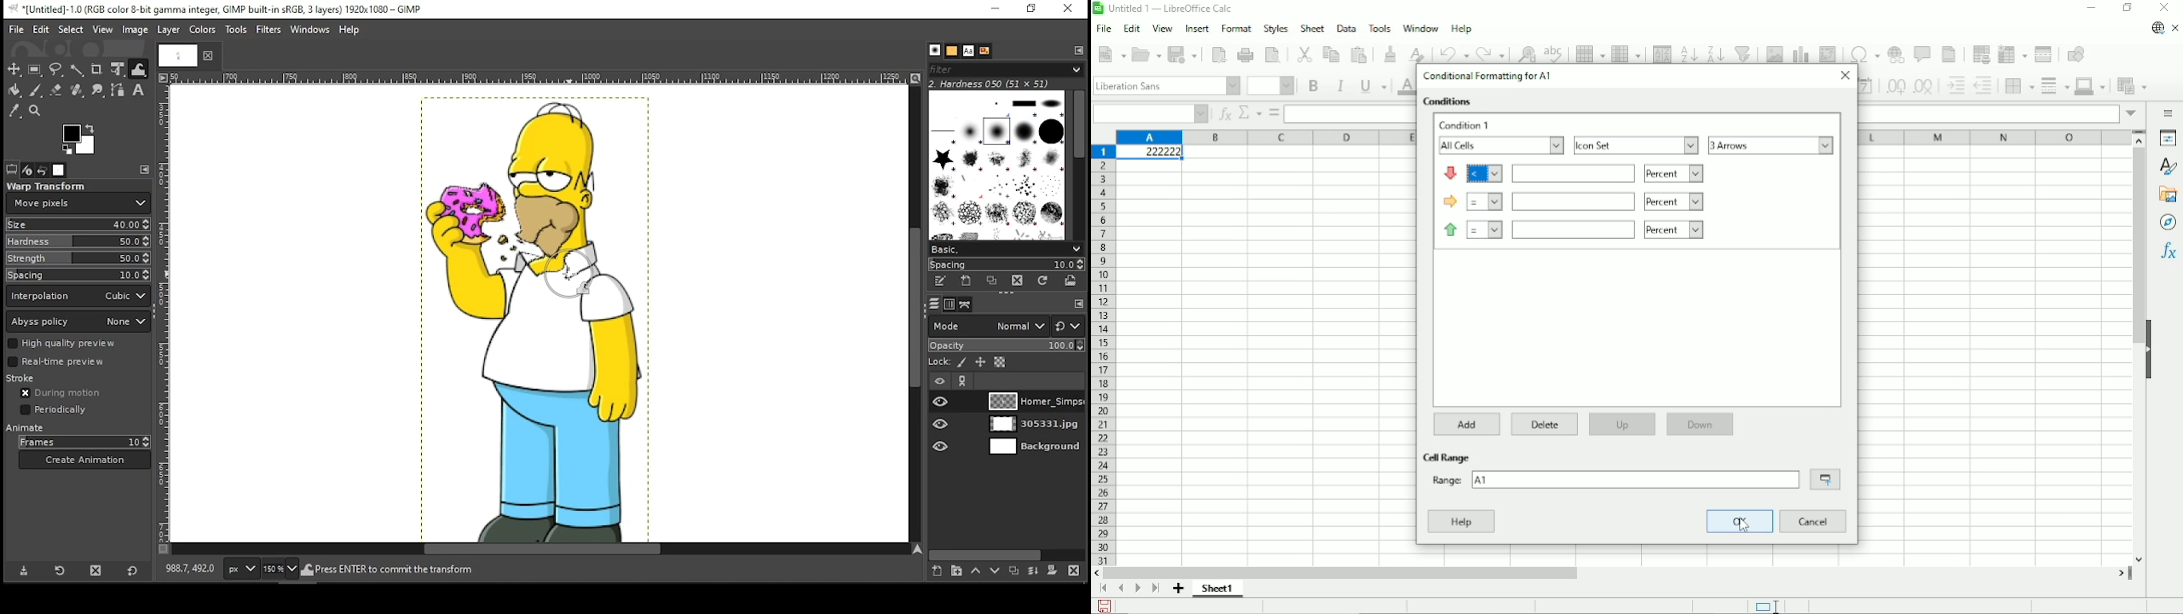  I want to click on filters, so click(269, 30).